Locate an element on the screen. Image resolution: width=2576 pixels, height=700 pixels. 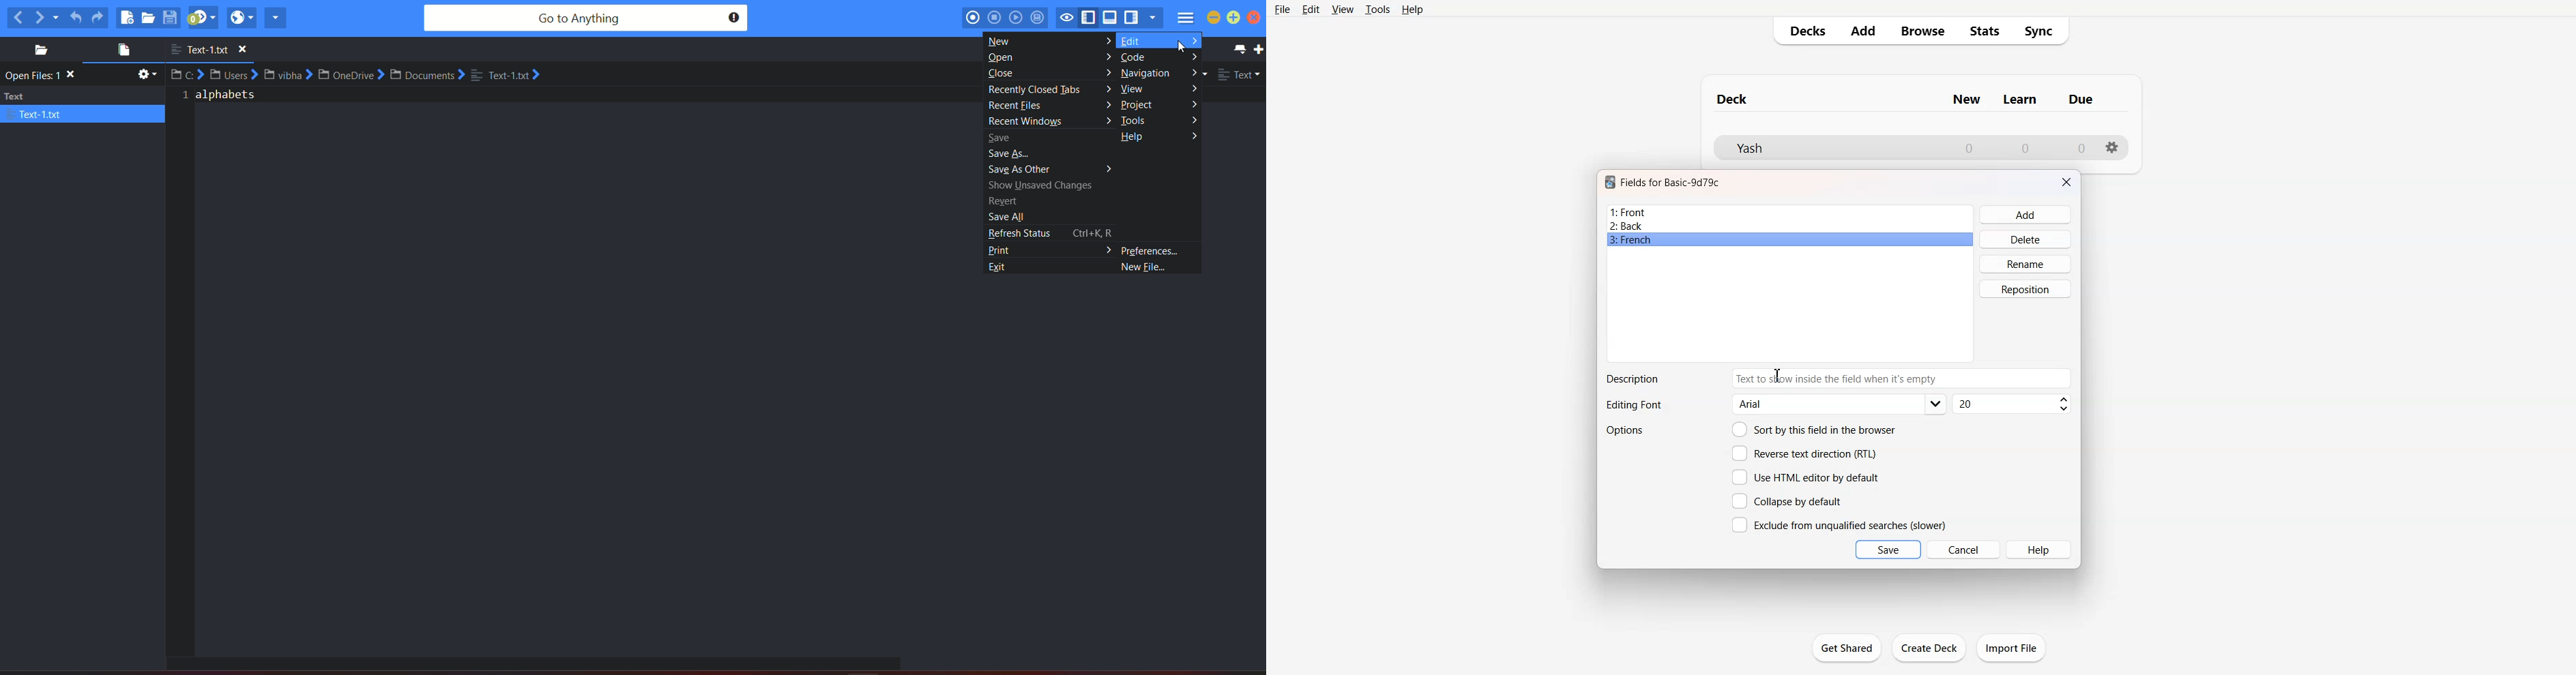
More is located at coordinates (1101, 105).